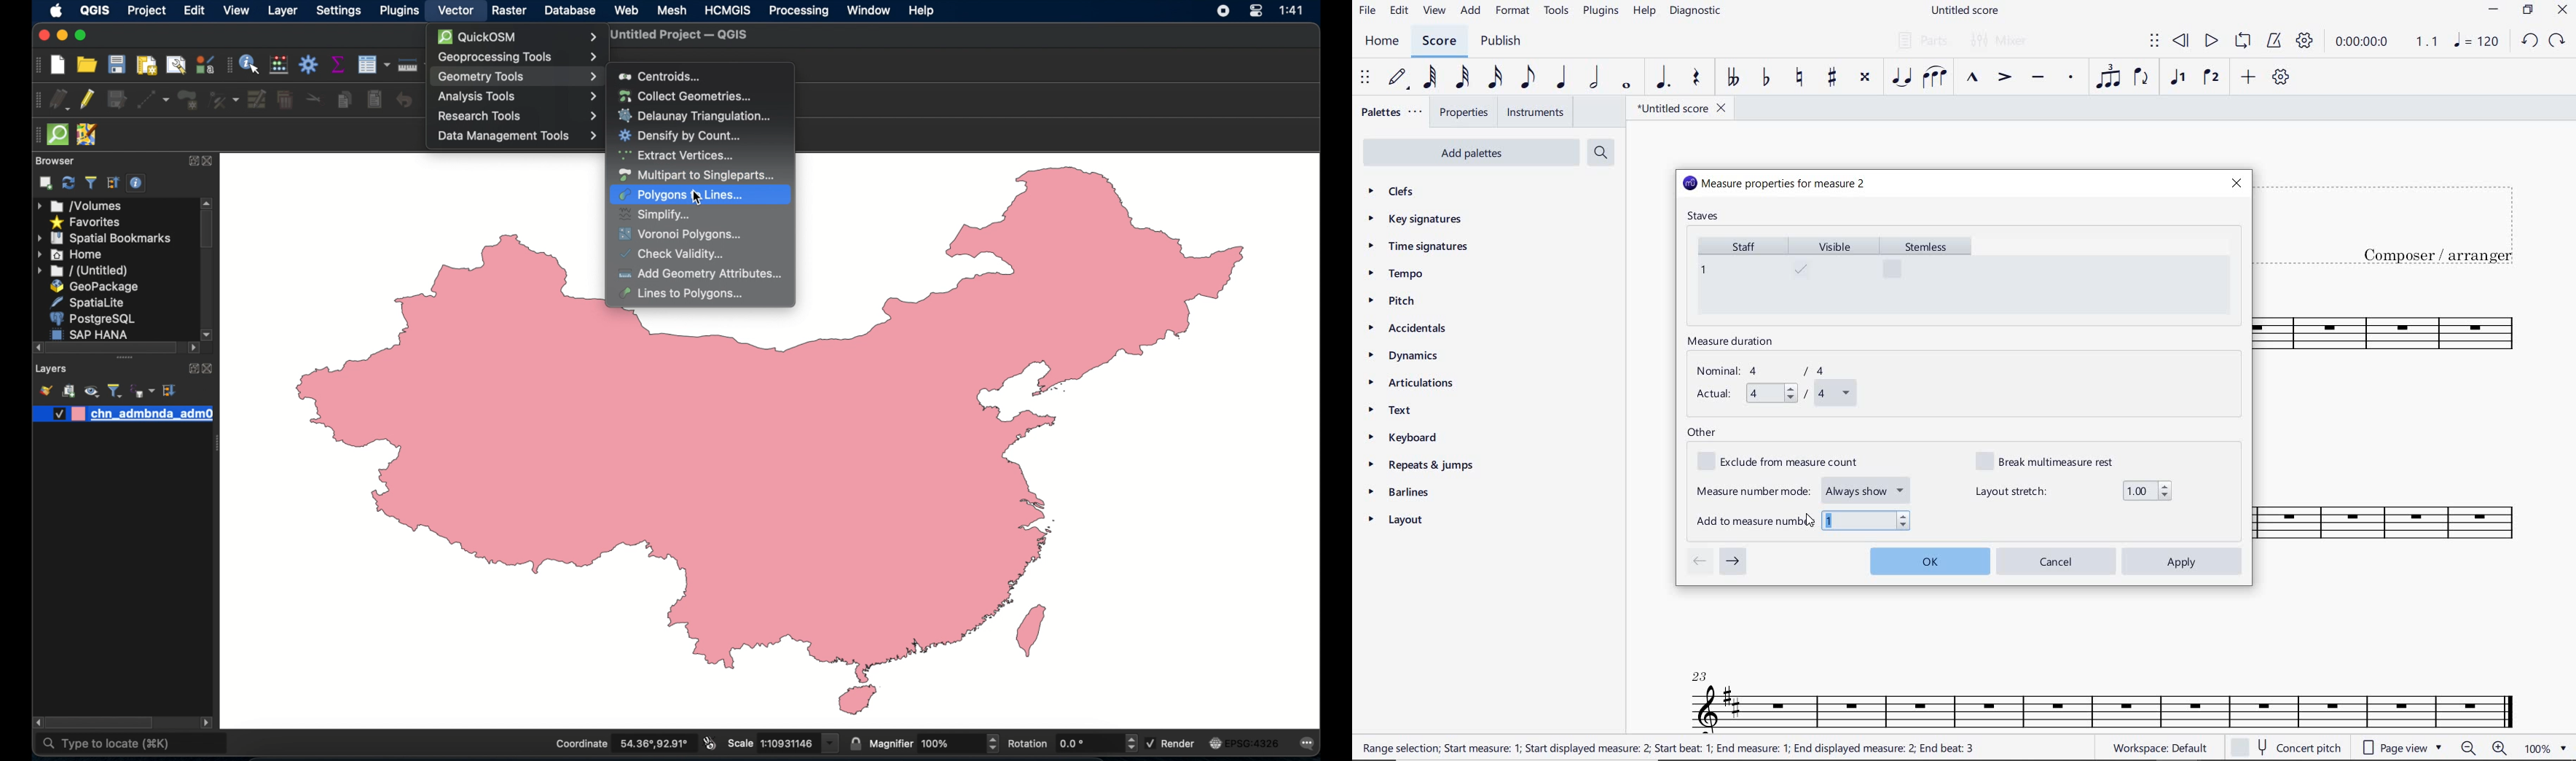 This screenshot has height=784, width=2576. What do you see at coordinates (701, 273) in the screenshot?
I see `add geometry attributes` at bounding box center [701, 273].